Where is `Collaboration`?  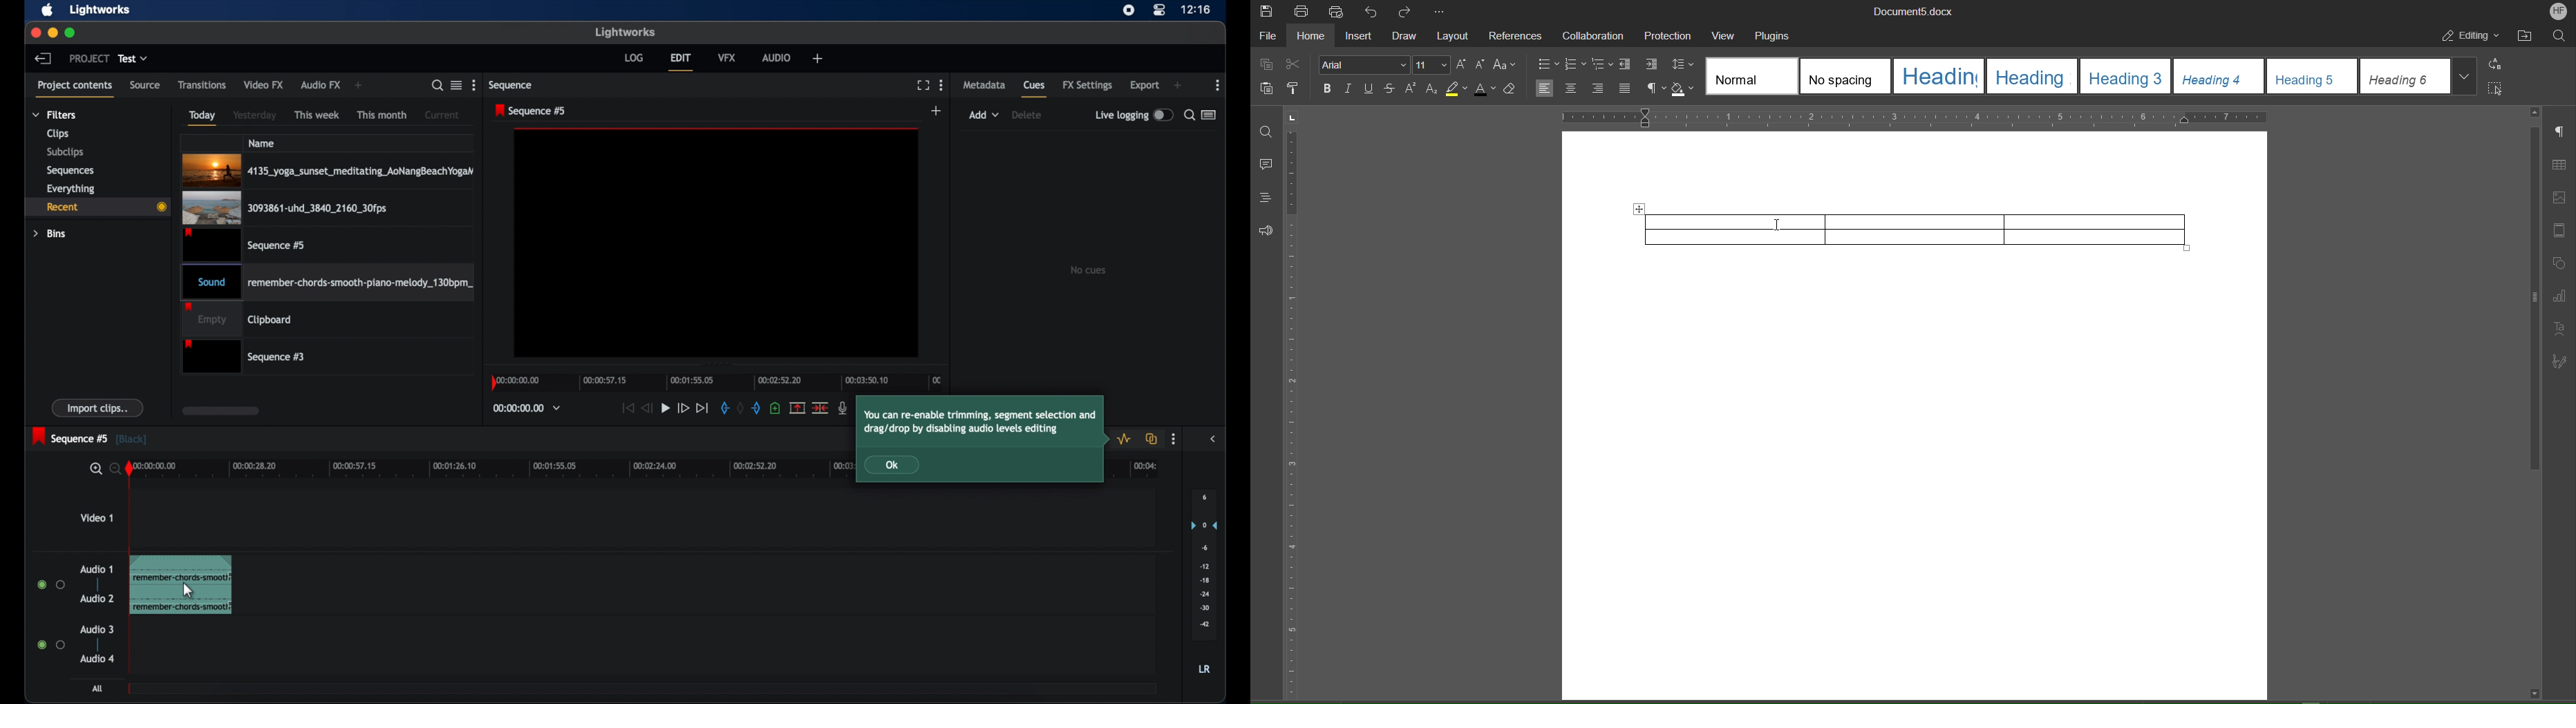 Collaboration is located at coordinates (1593, 36).